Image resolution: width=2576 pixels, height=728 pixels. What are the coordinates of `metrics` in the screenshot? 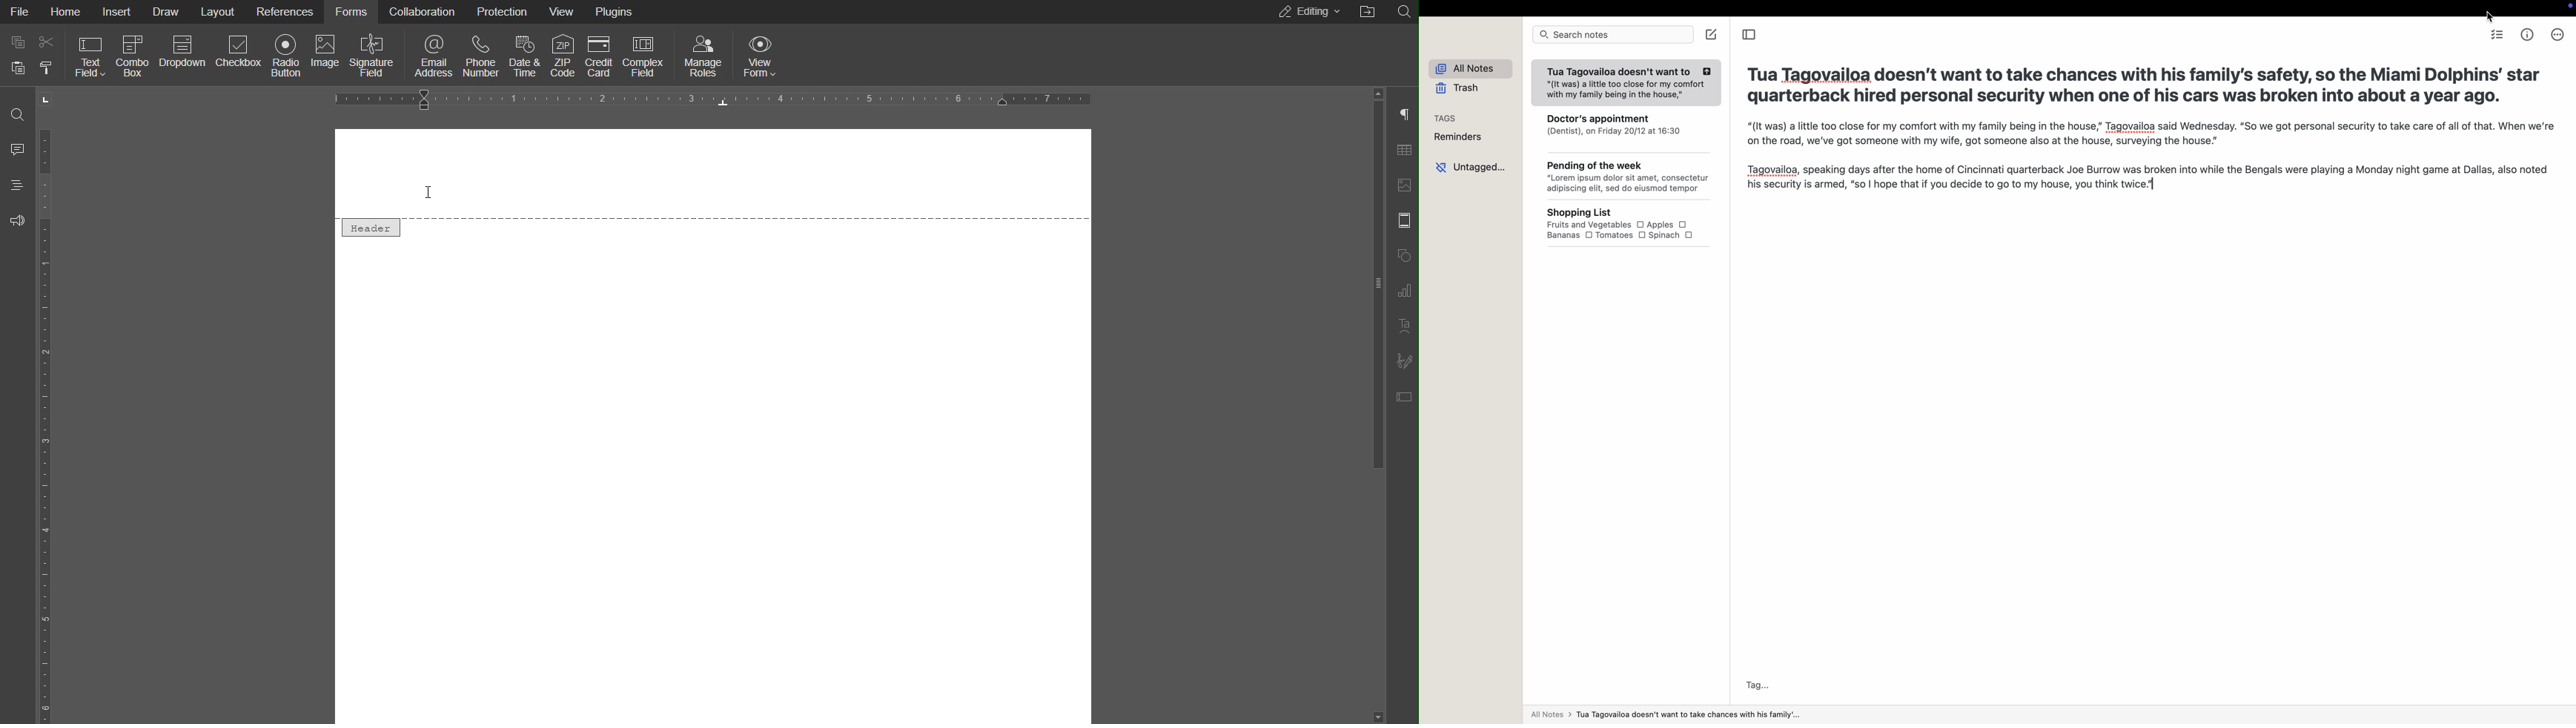 It's located at (2529, 35).